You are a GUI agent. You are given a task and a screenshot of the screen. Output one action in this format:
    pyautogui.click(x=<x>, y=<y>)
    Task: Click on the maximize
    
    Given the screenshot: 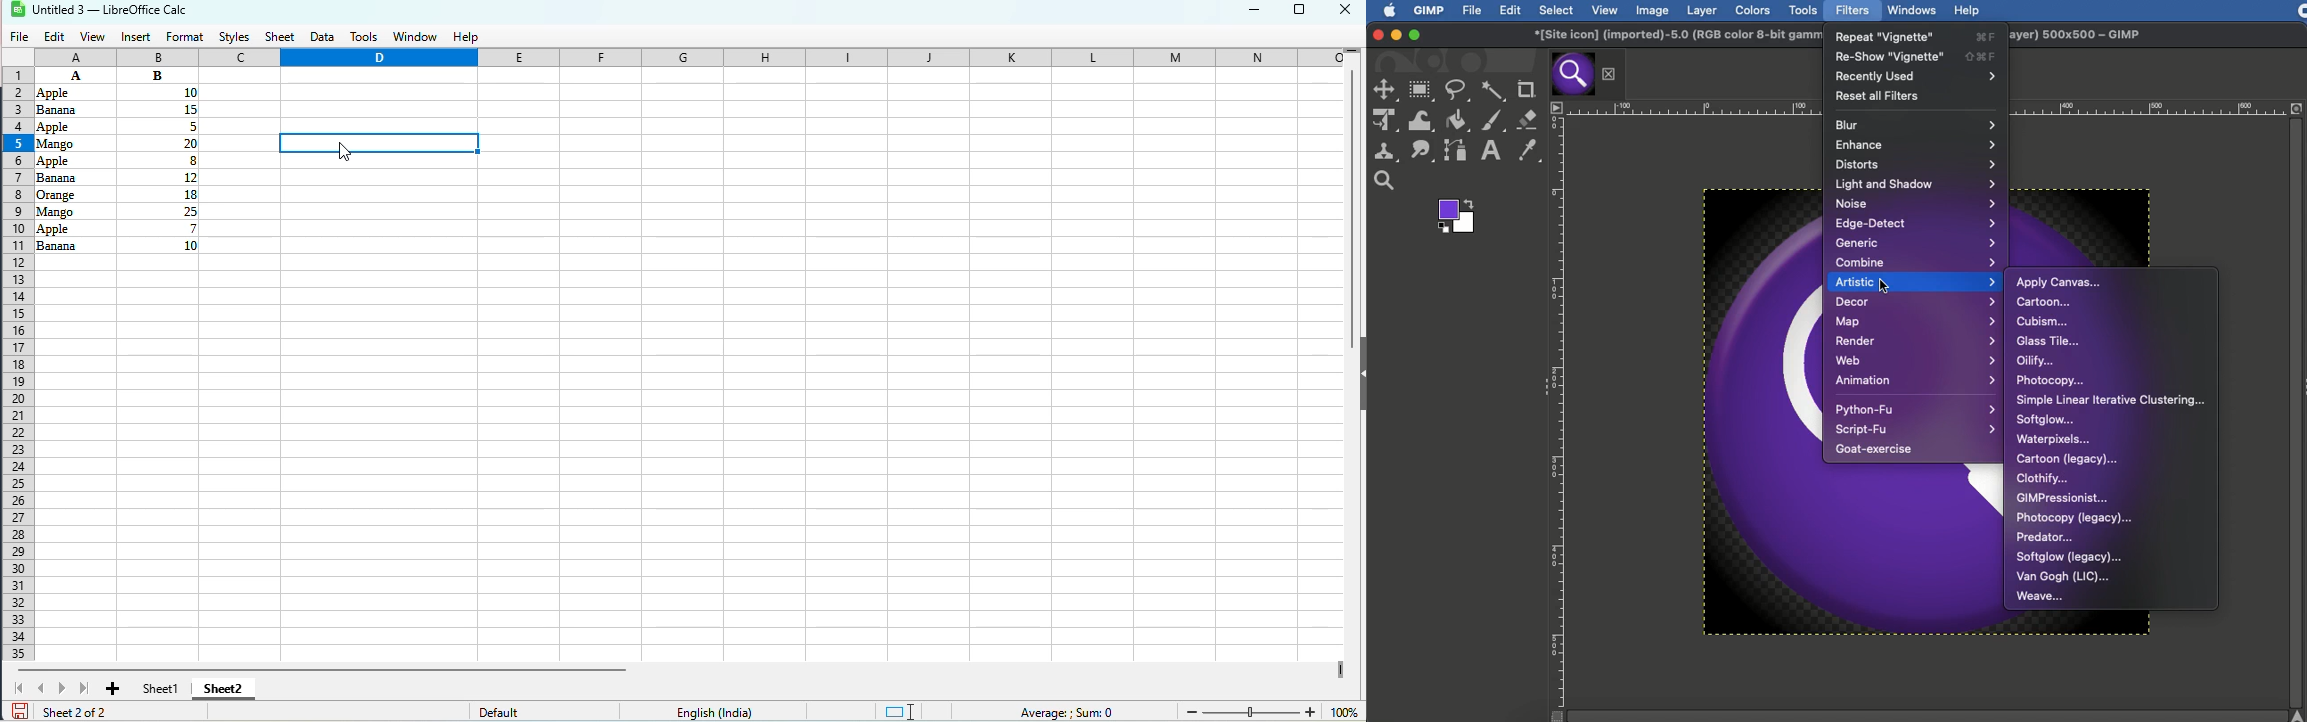 What is the action you would take?
    pyautogui.click(x=1299, y=12)
    